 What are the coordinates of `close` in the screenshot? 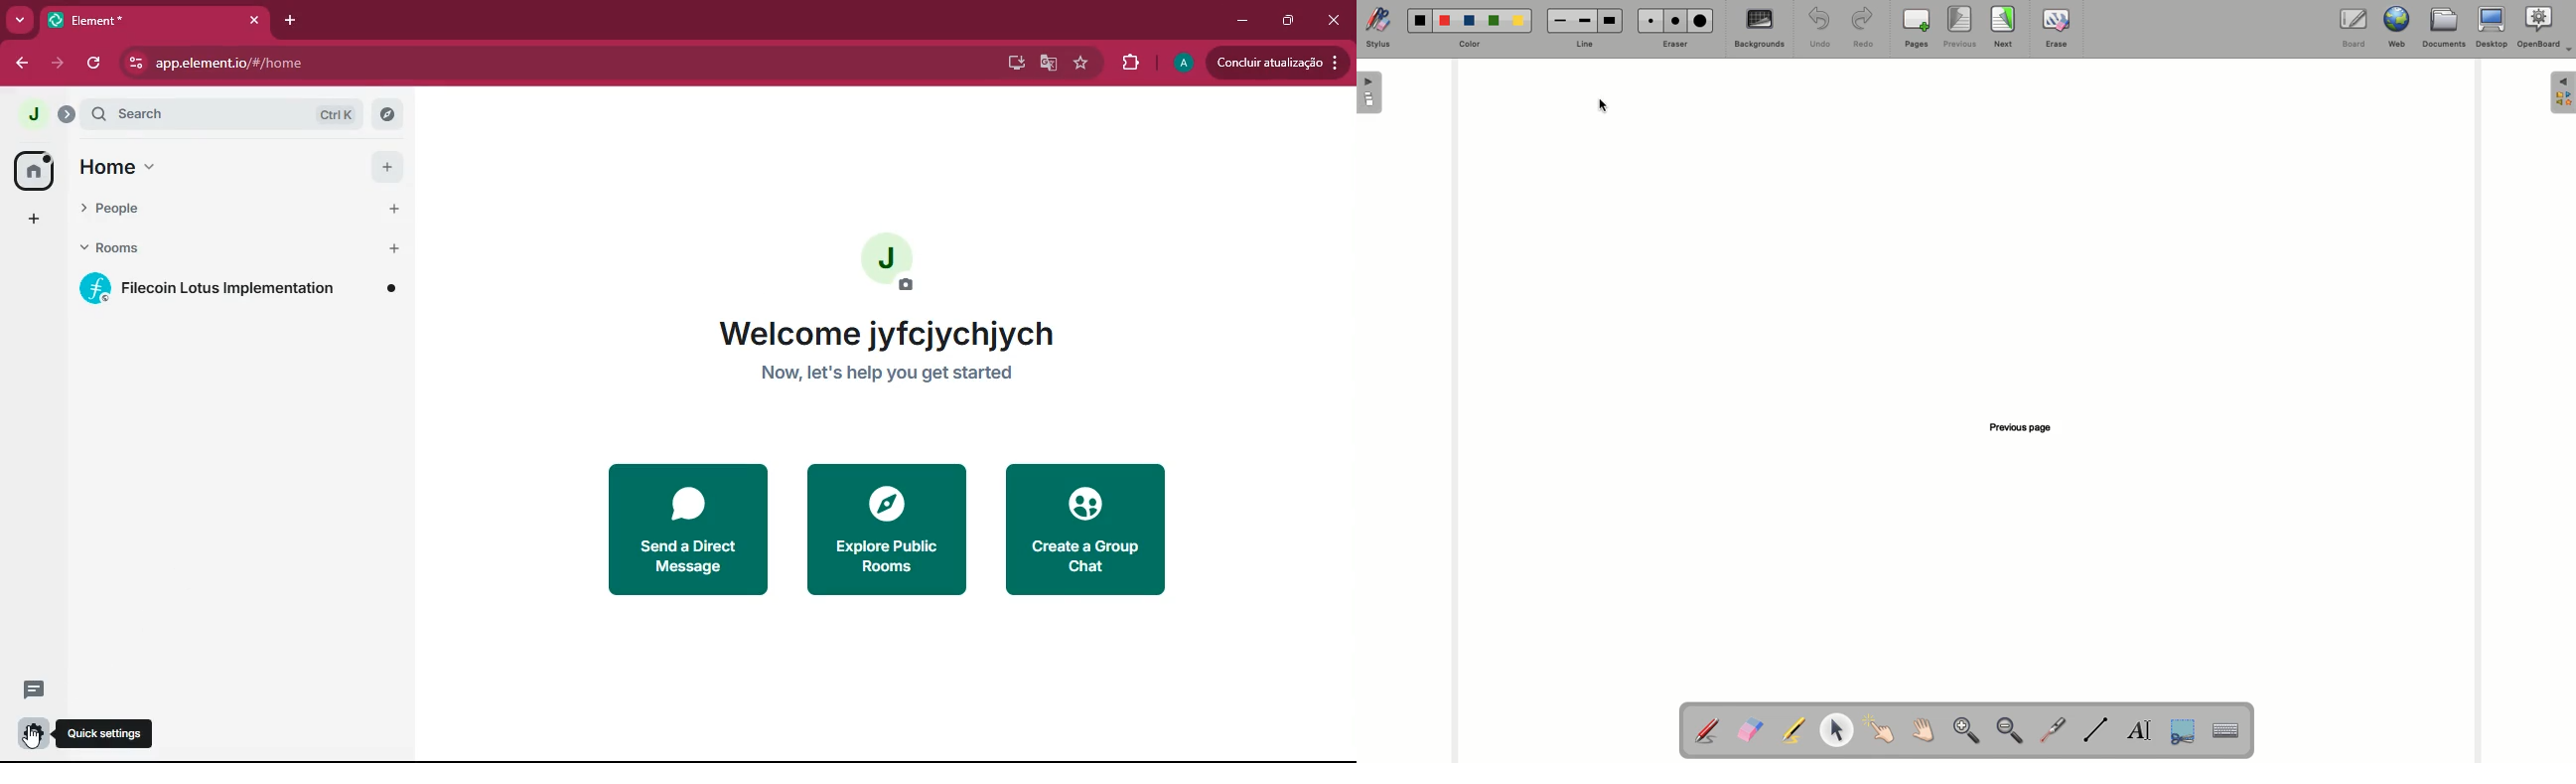 It's located at (1337, 20).